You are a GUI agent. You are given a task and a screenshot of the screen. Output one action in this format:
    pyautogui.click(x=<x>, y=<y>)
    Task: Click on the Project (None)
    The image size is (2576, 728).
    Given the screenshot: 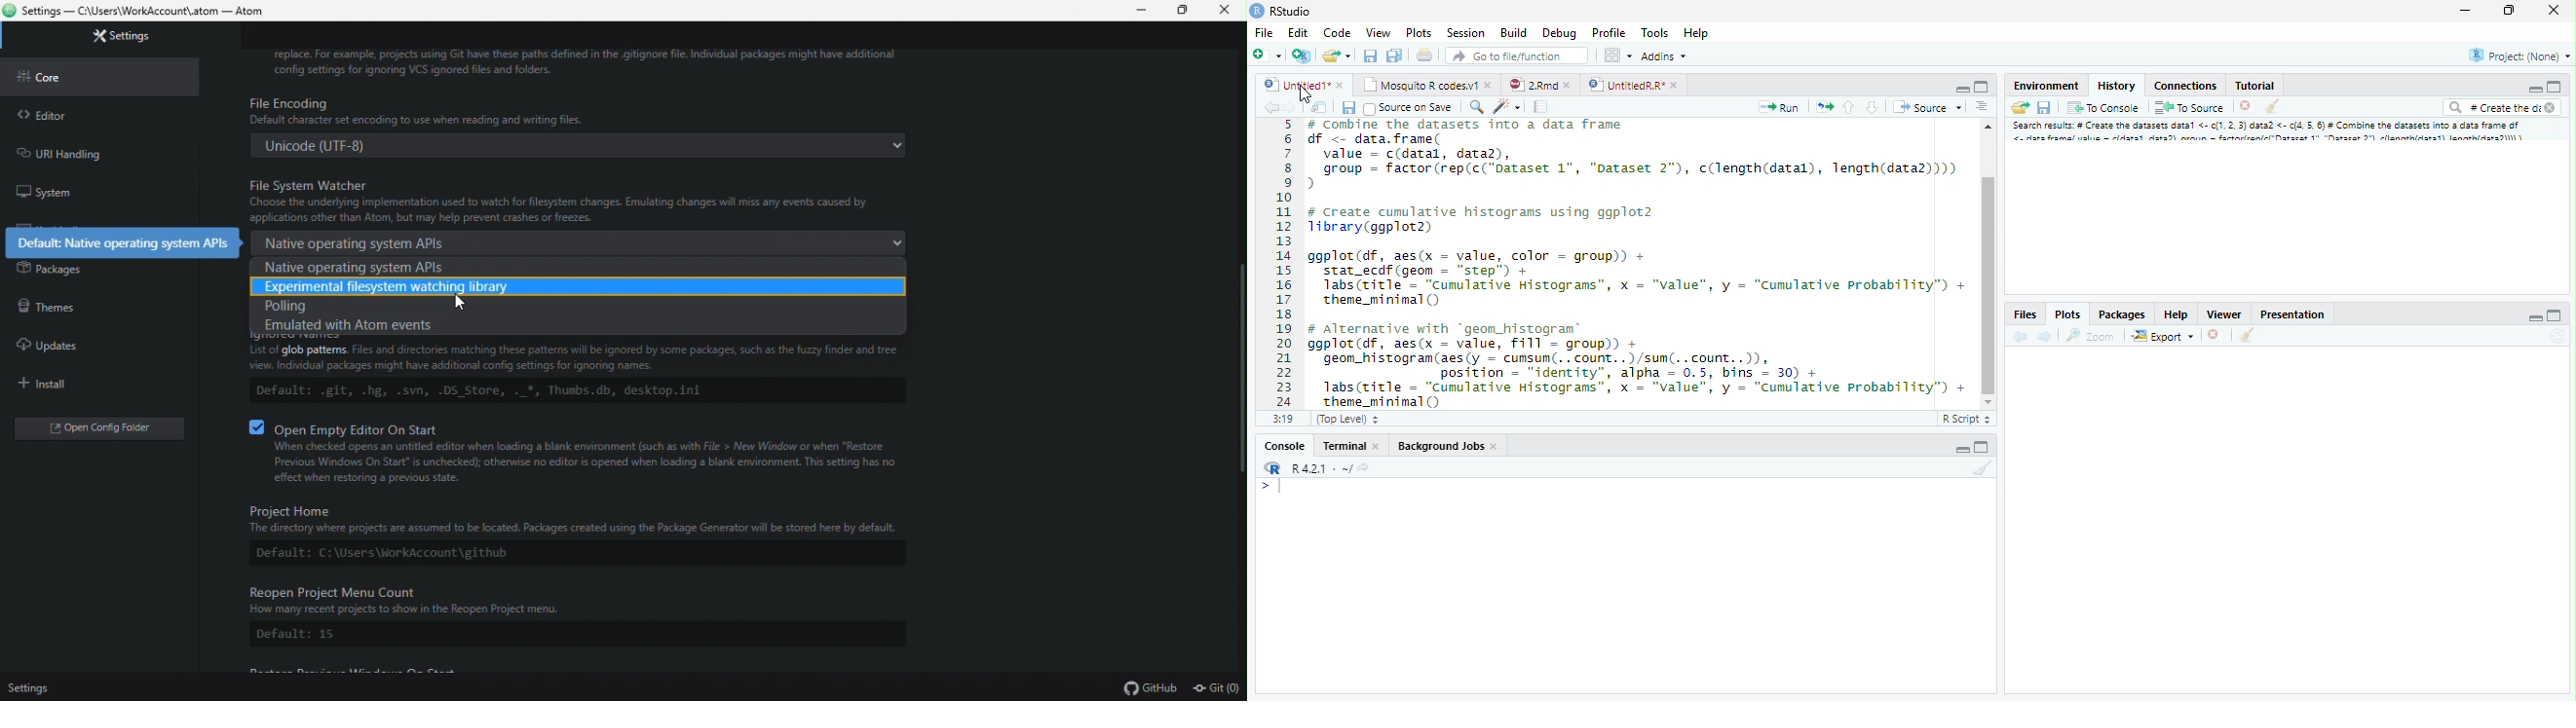 What is the action you would take?
    pyautogui.click(x=2521, y=55)
    